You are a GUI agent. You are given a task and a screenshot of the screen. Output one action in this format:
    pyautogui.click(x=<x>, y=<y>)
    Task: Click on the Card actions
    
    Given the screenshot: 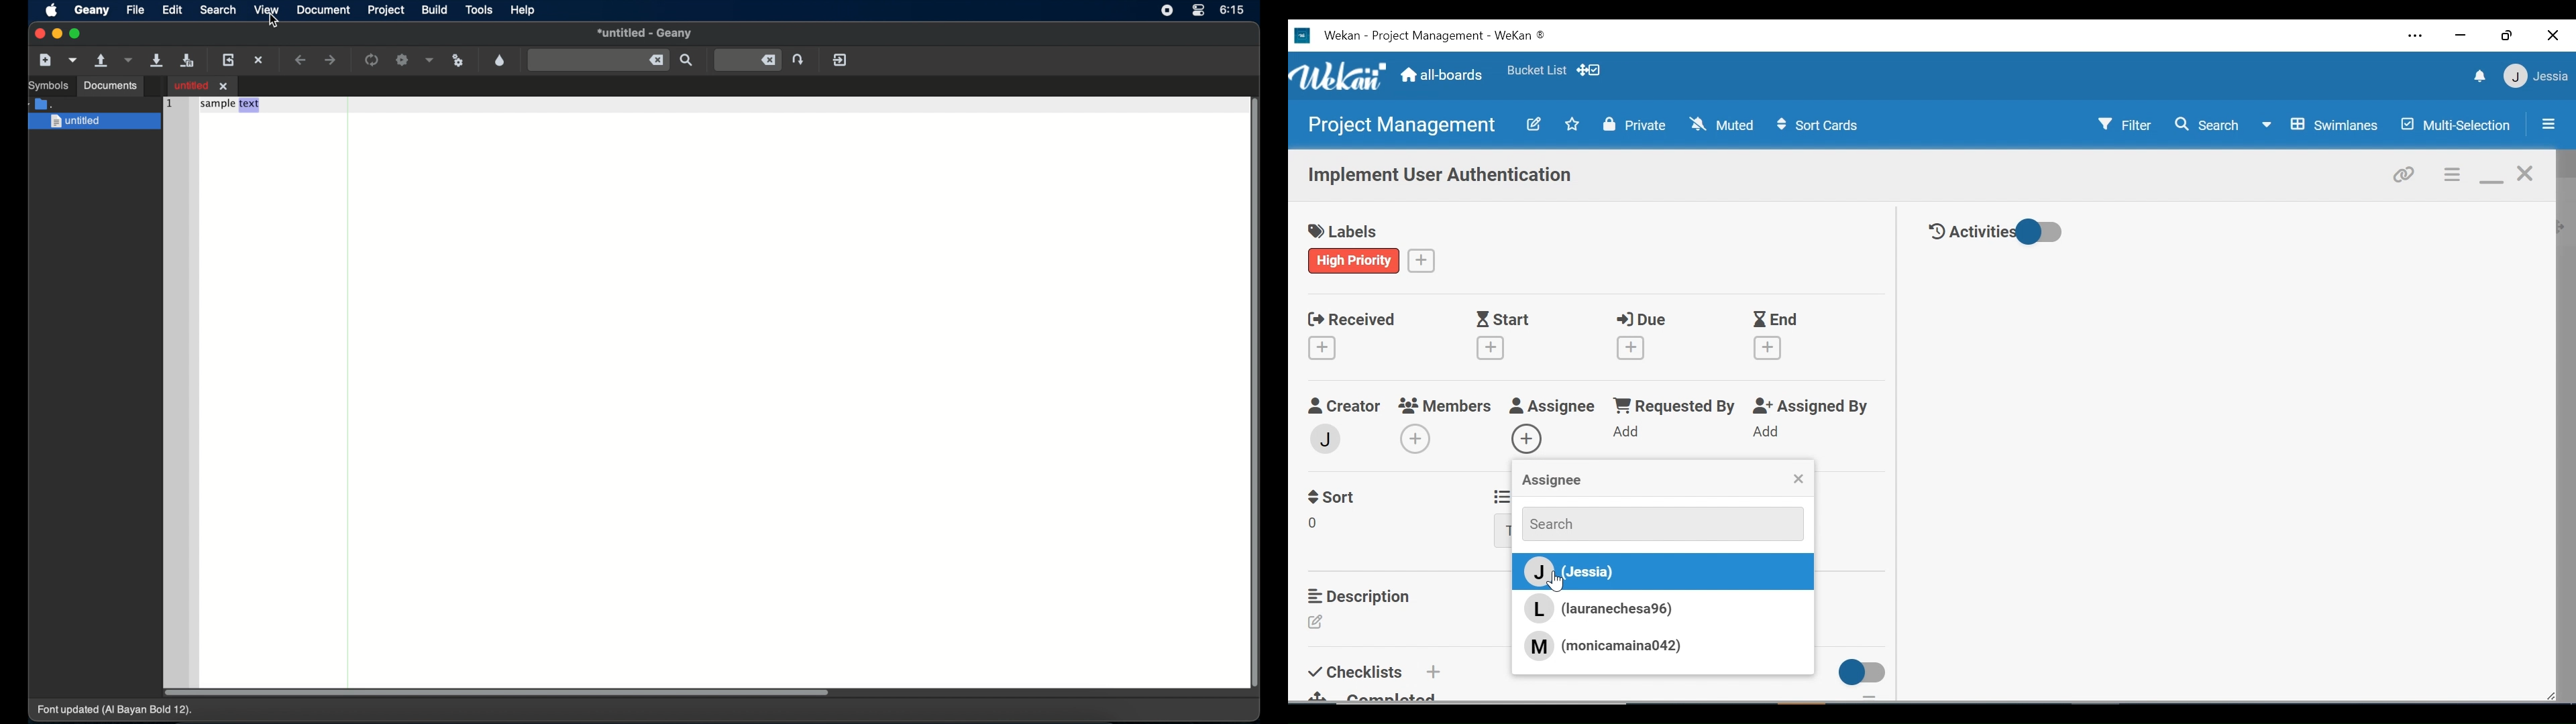 What is the action you would take?
    pyautogui.click(x=2453, y=175)
    